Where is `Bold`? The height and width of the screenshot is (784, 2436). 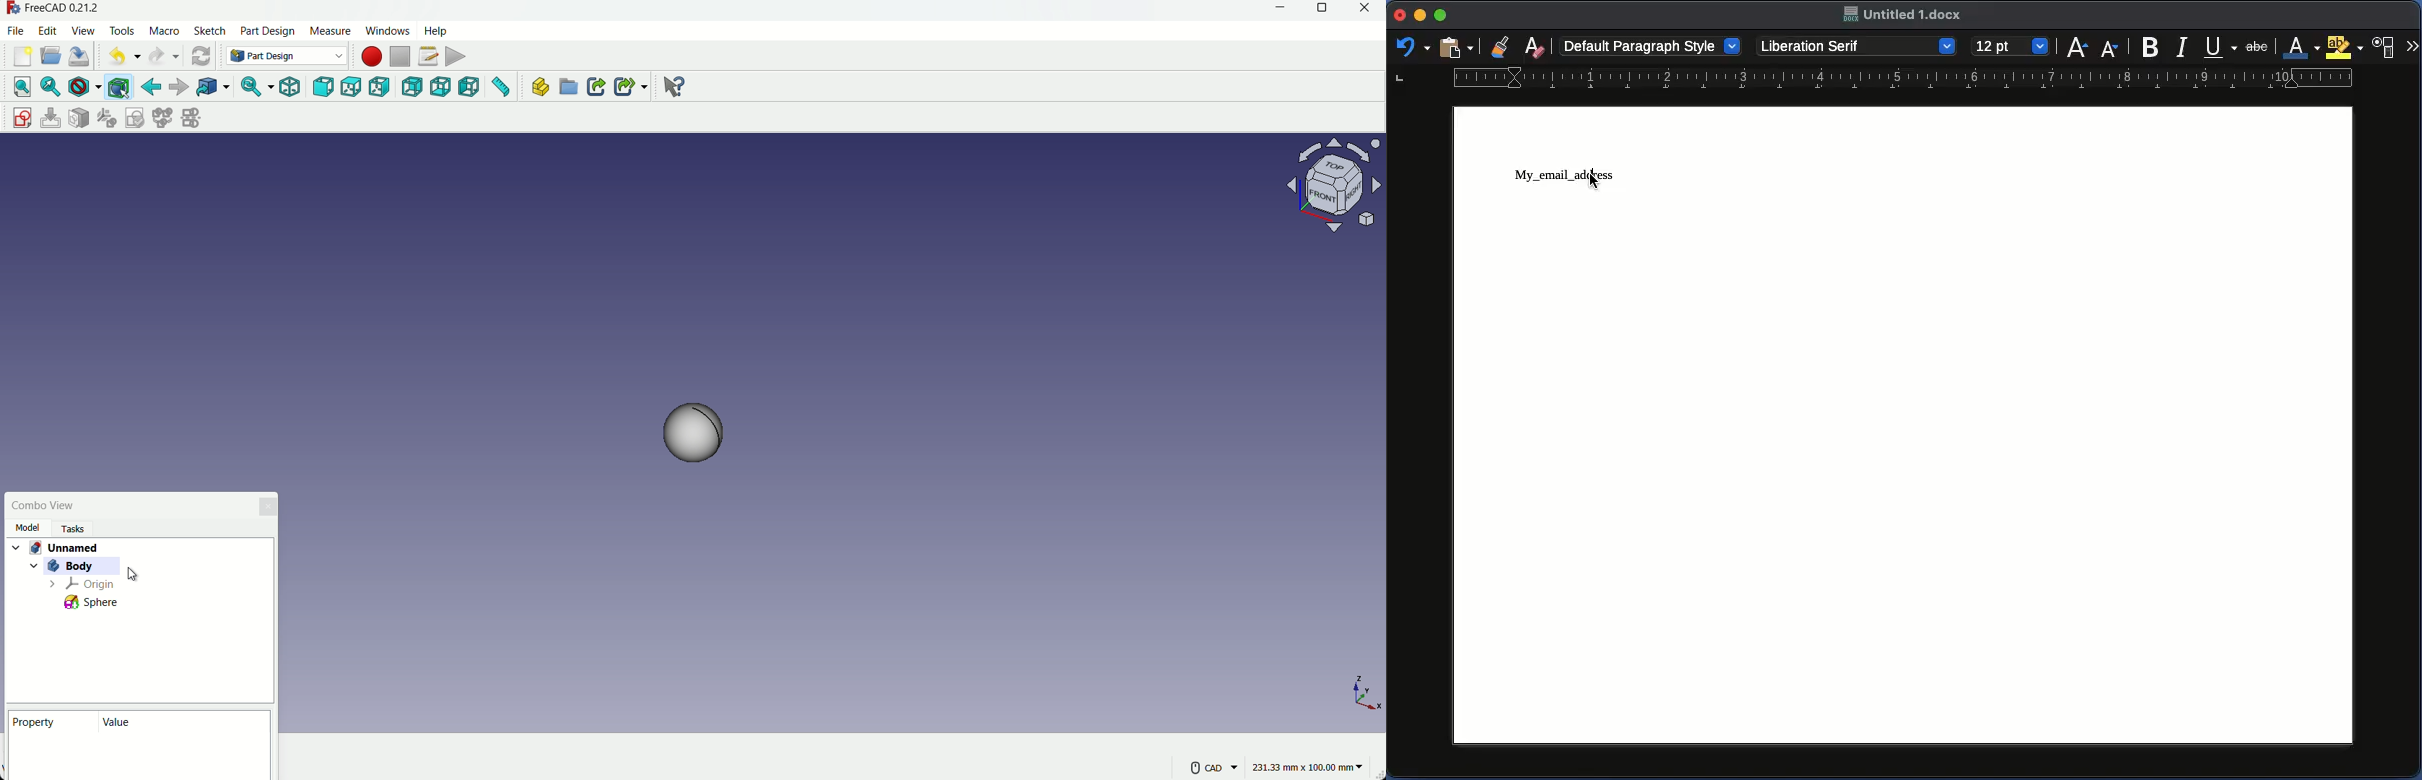 Bold is located at coordinates (2151, 47).